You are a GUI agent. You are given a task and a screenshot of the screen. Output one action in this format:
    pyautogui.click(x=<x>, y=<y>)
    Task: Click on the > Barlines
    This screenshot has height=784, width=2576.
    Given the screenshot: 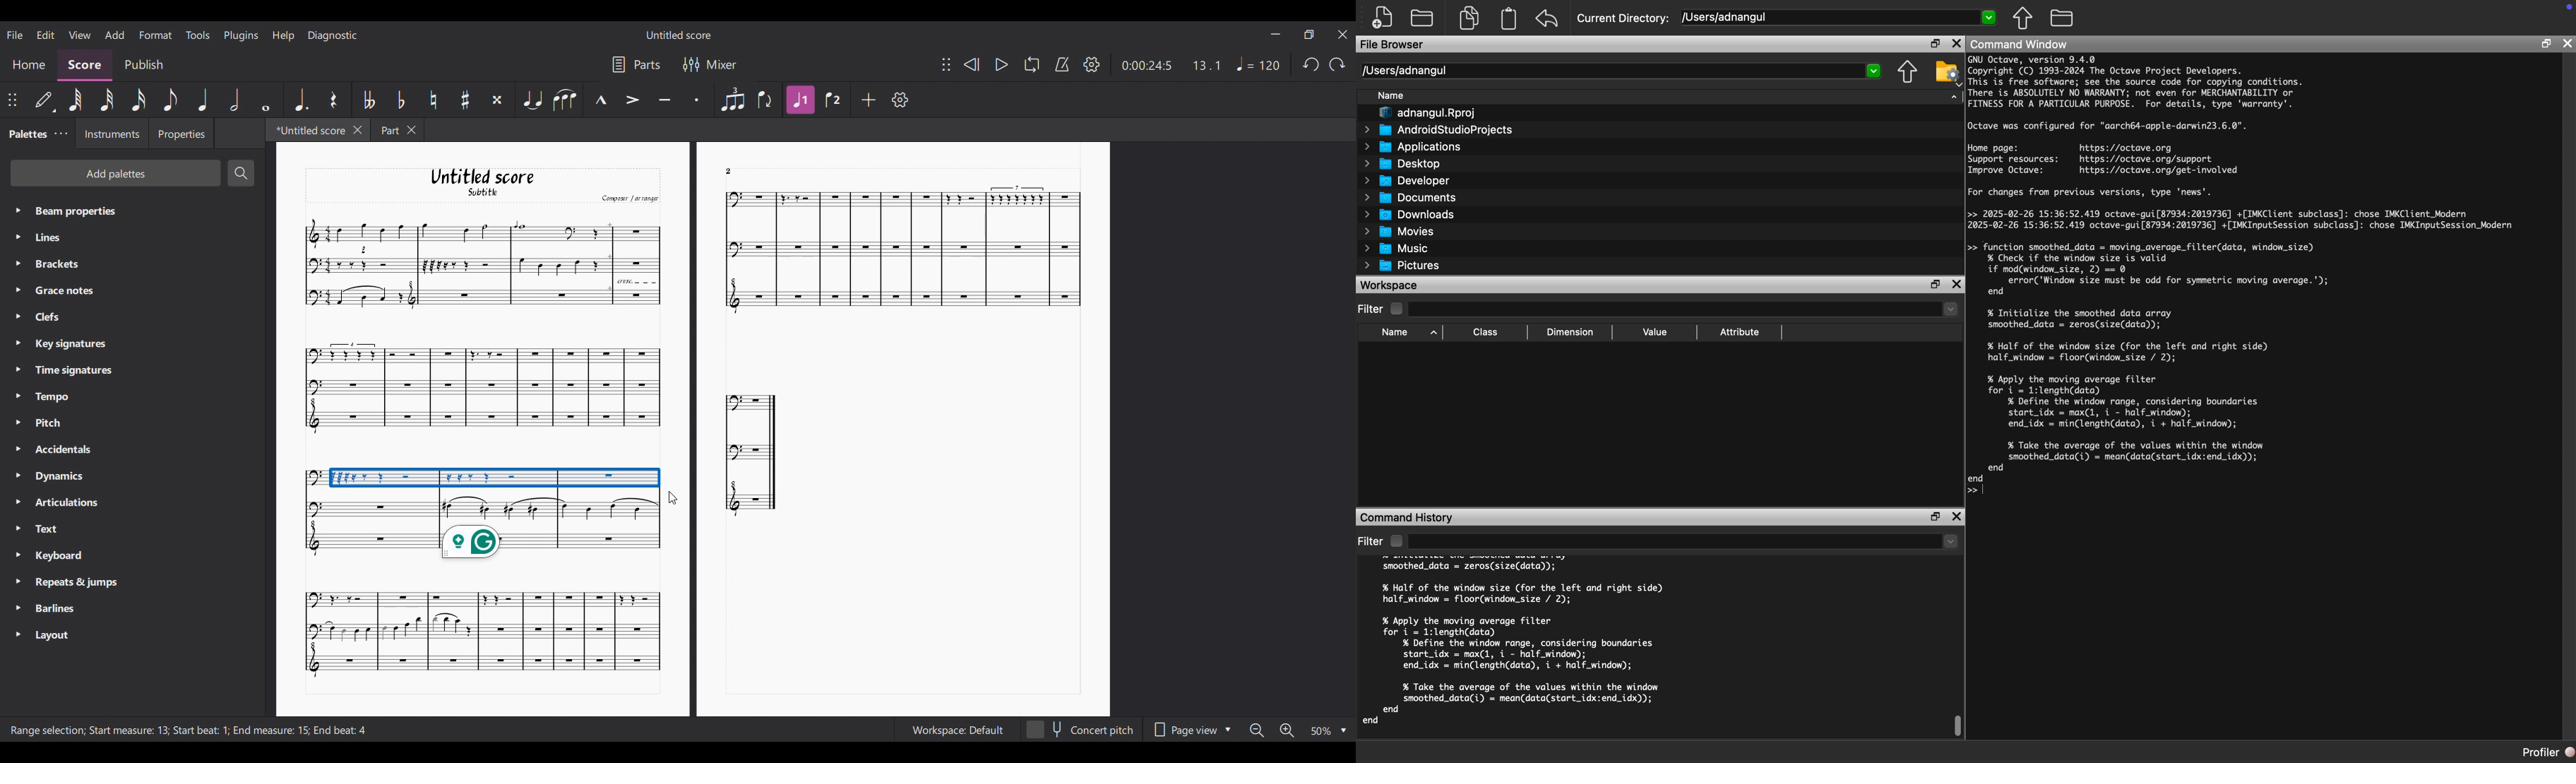 What is the action you would take?
    pyautogui.click(x=53, y=609)
    